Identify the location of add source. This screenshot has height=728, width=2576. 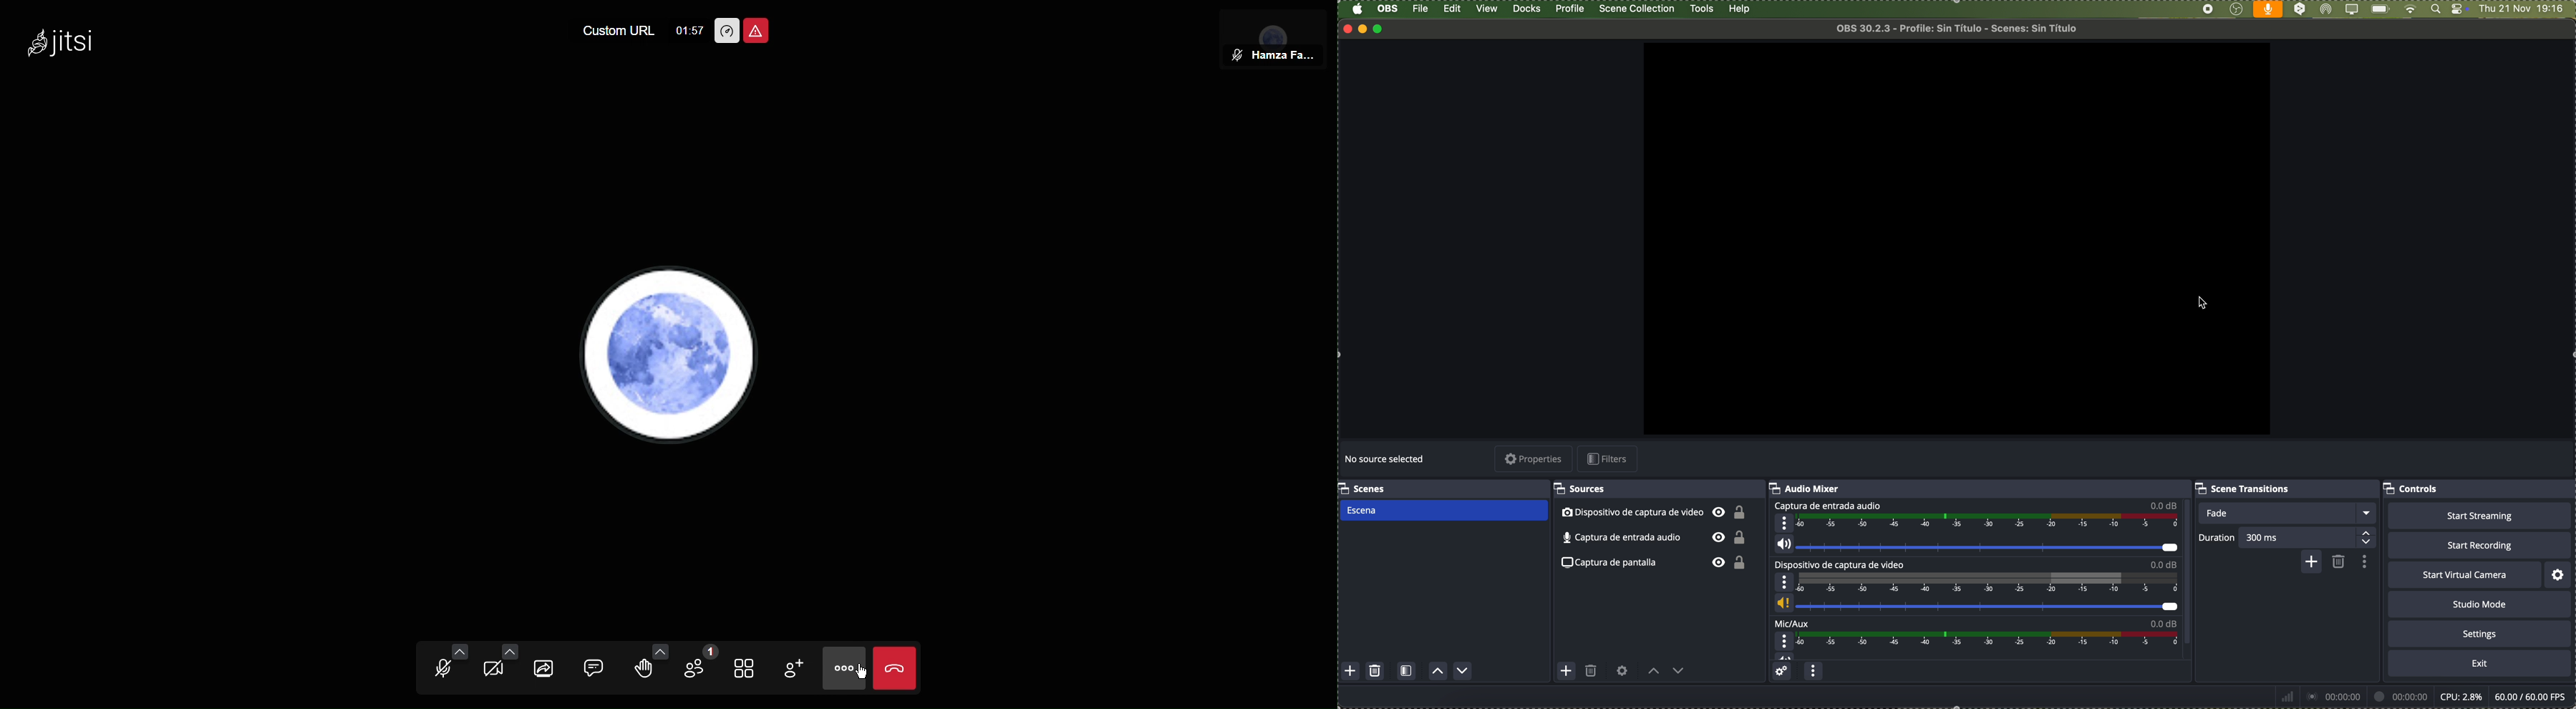
(1566, 671).